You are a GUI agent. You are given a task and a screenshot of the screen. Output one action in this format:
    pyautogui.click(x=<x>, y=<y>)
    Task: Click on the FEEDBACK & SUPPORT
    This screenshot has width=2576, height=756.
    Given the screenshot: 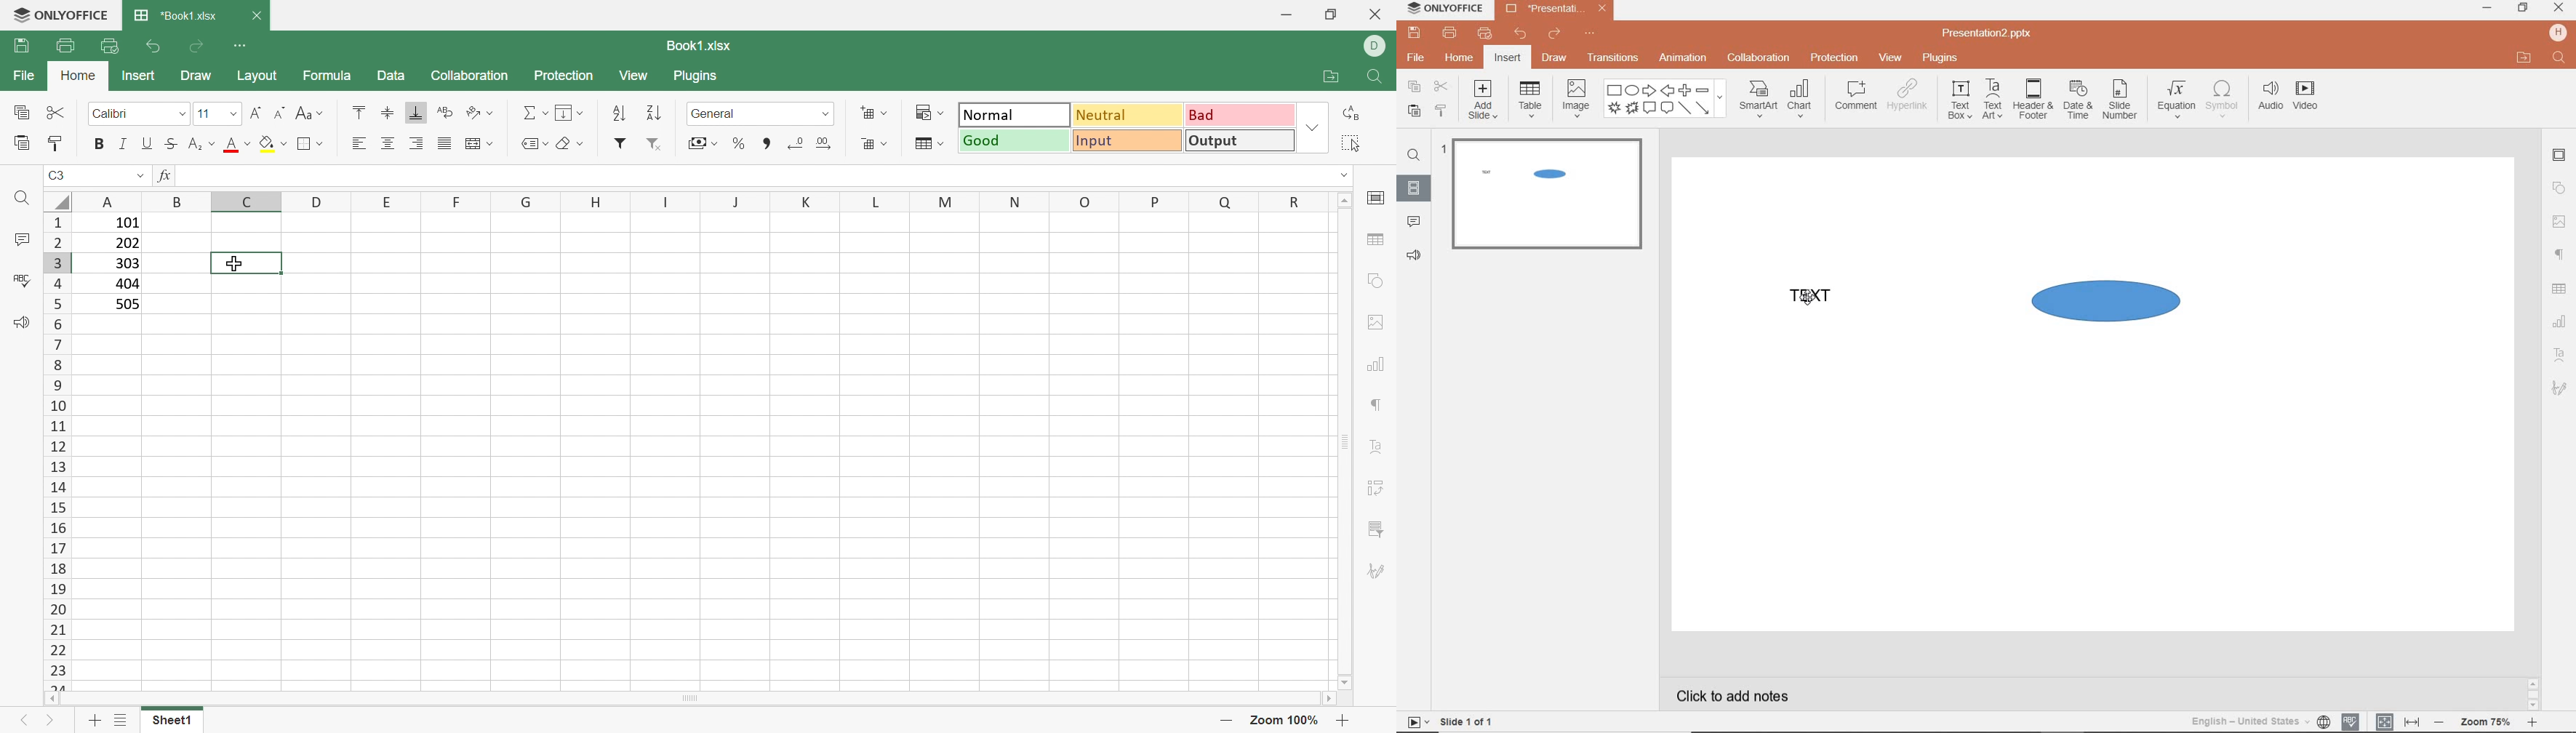 What is the action you would take?
    pyautogui.click(x=1413, y=255)
    